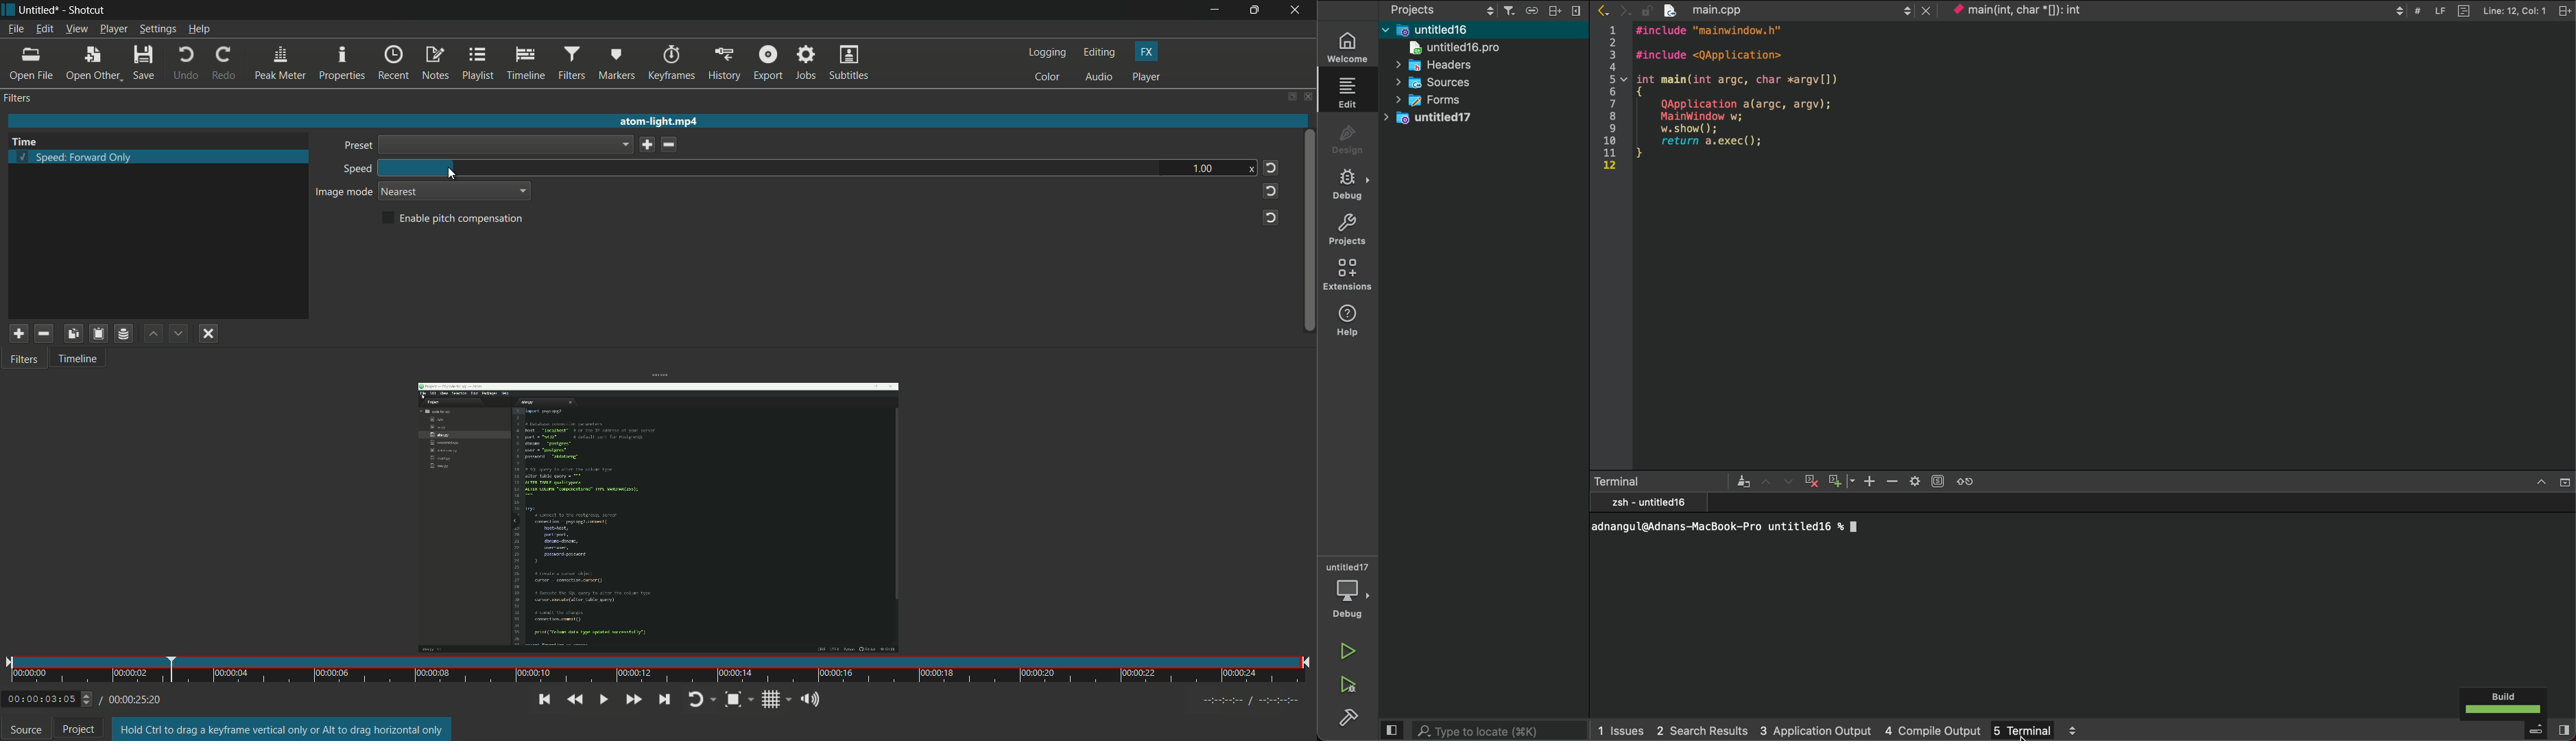  What do you see at coordinates (451, 173) in the screenshot?
I see `cursor` at bounding box center [451, 173].